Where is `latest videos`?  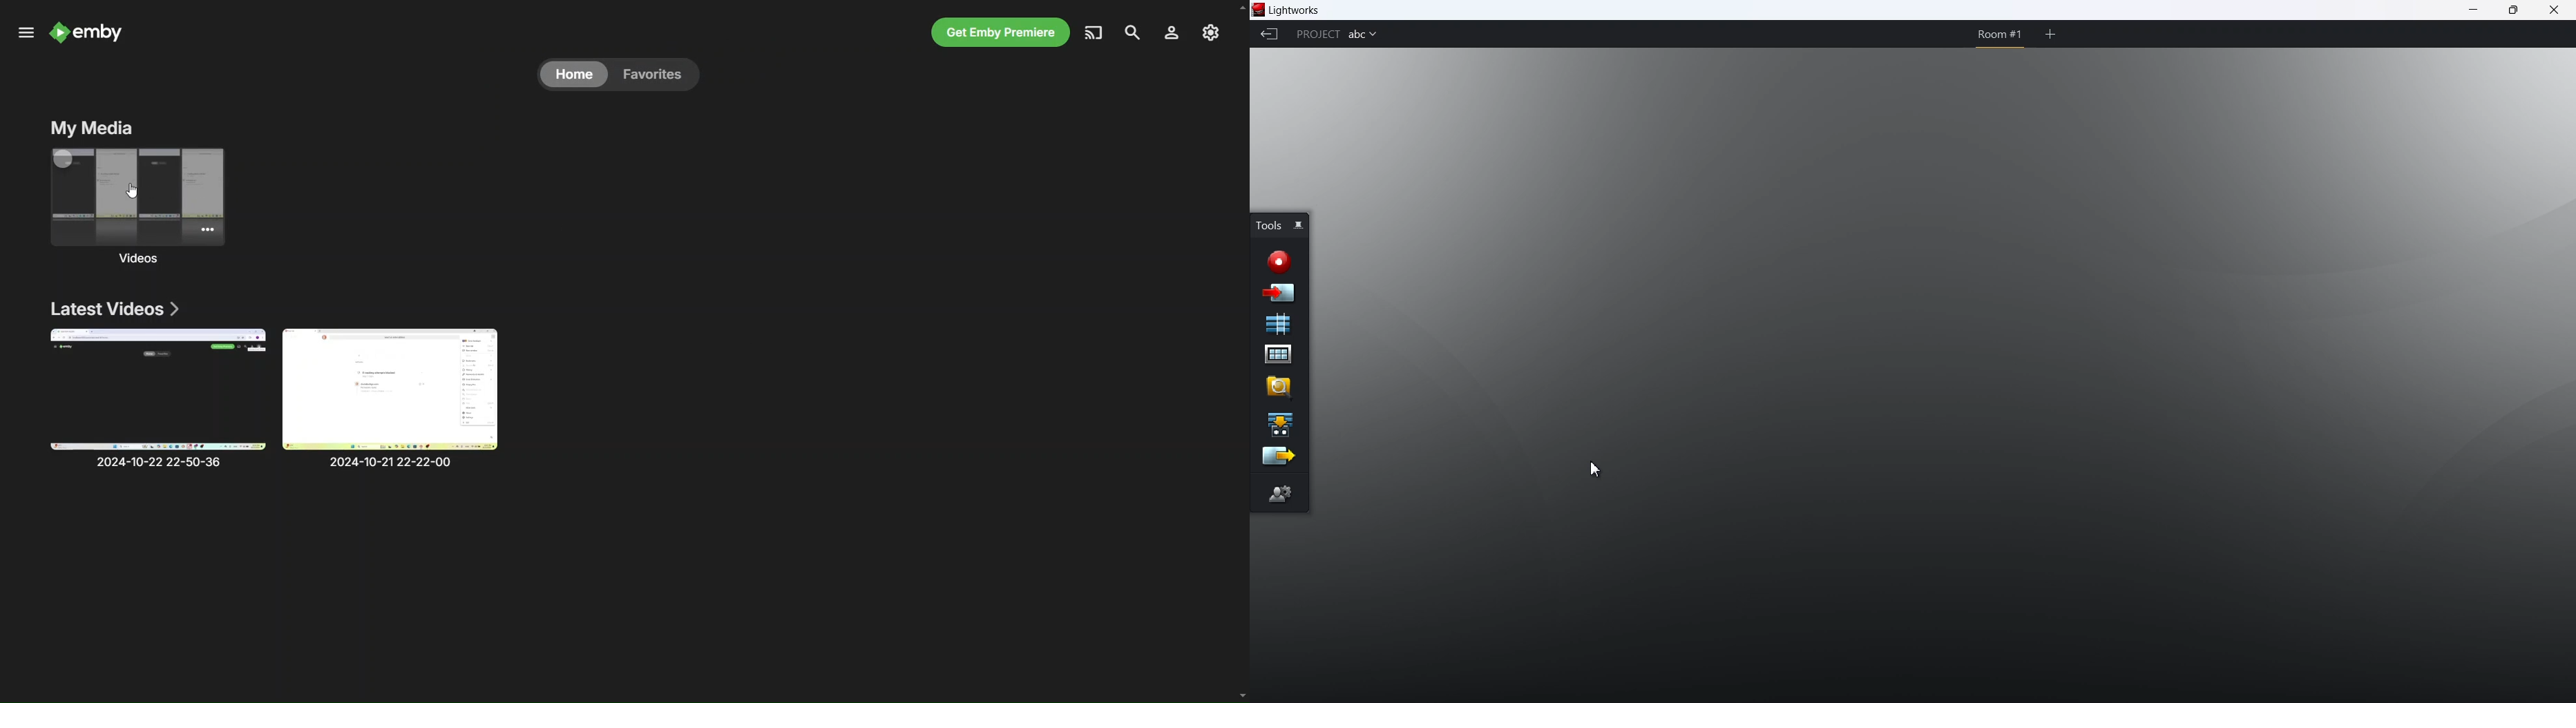
latest videos is located at coordinates (118, 307).